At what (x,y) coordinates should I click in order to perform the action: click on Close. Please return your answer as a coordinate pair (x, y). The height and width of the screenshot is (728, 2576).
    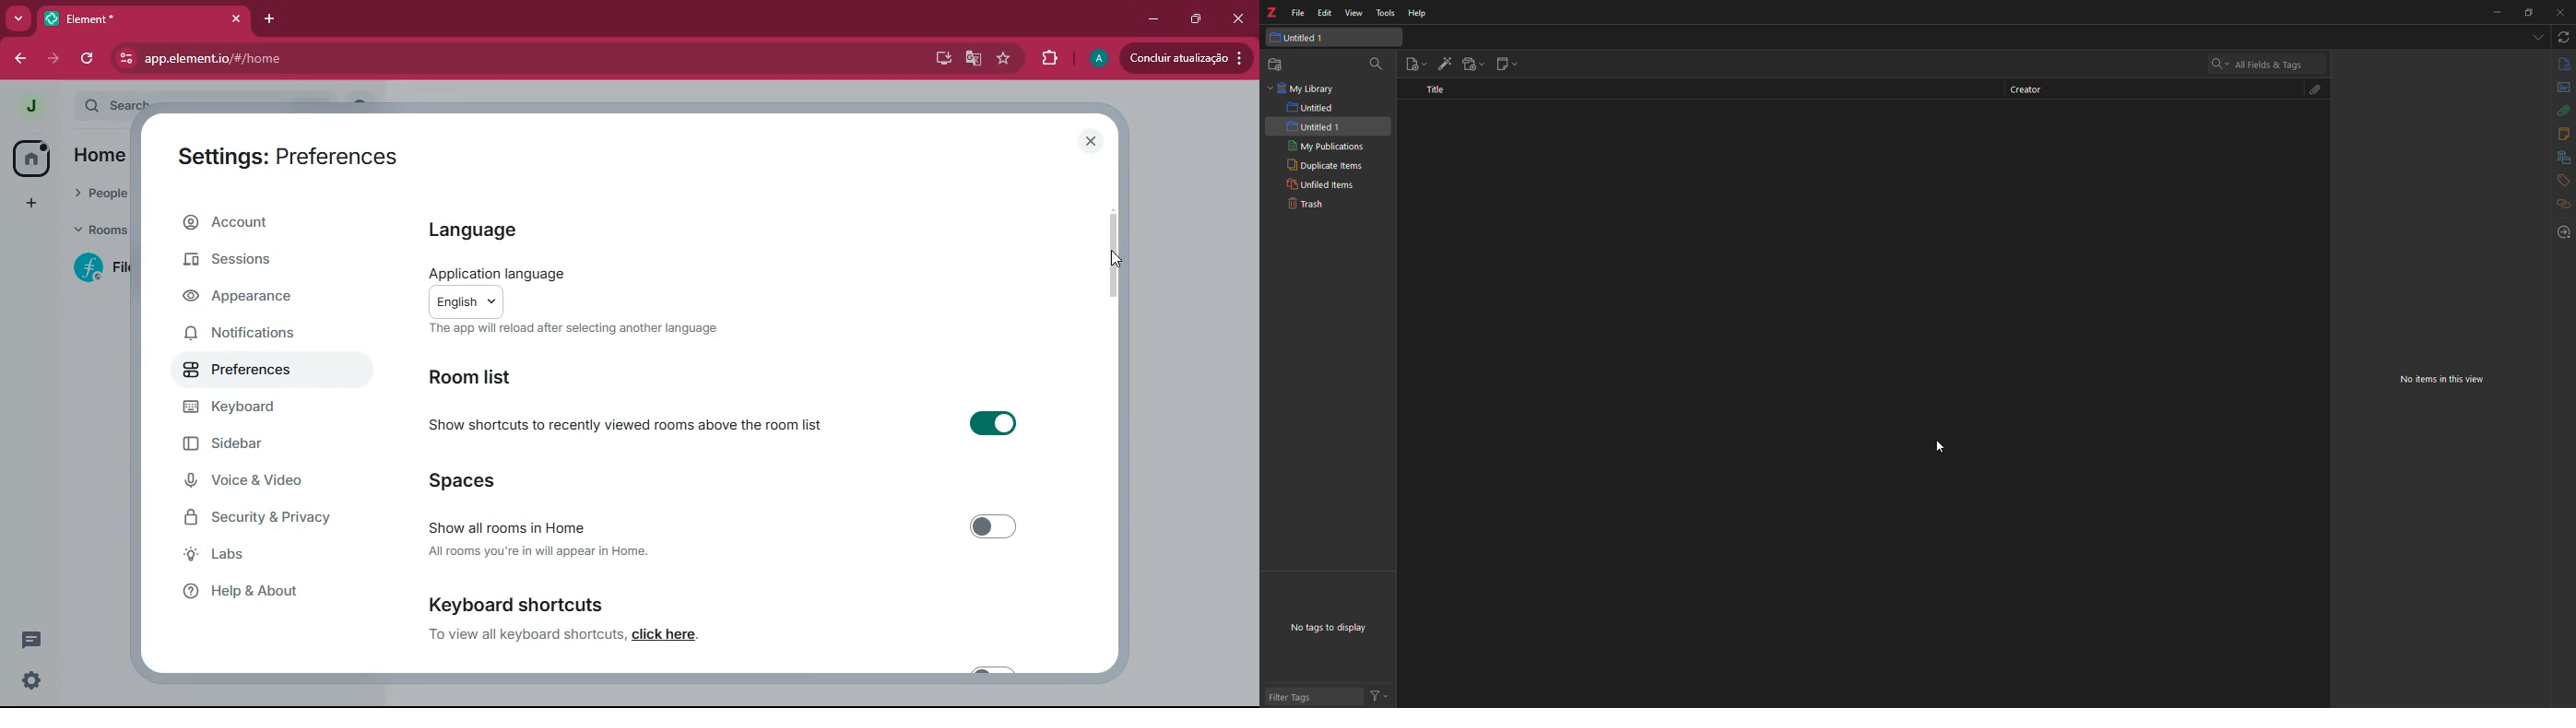
    Looking at the image, I should click on (2560, 12).